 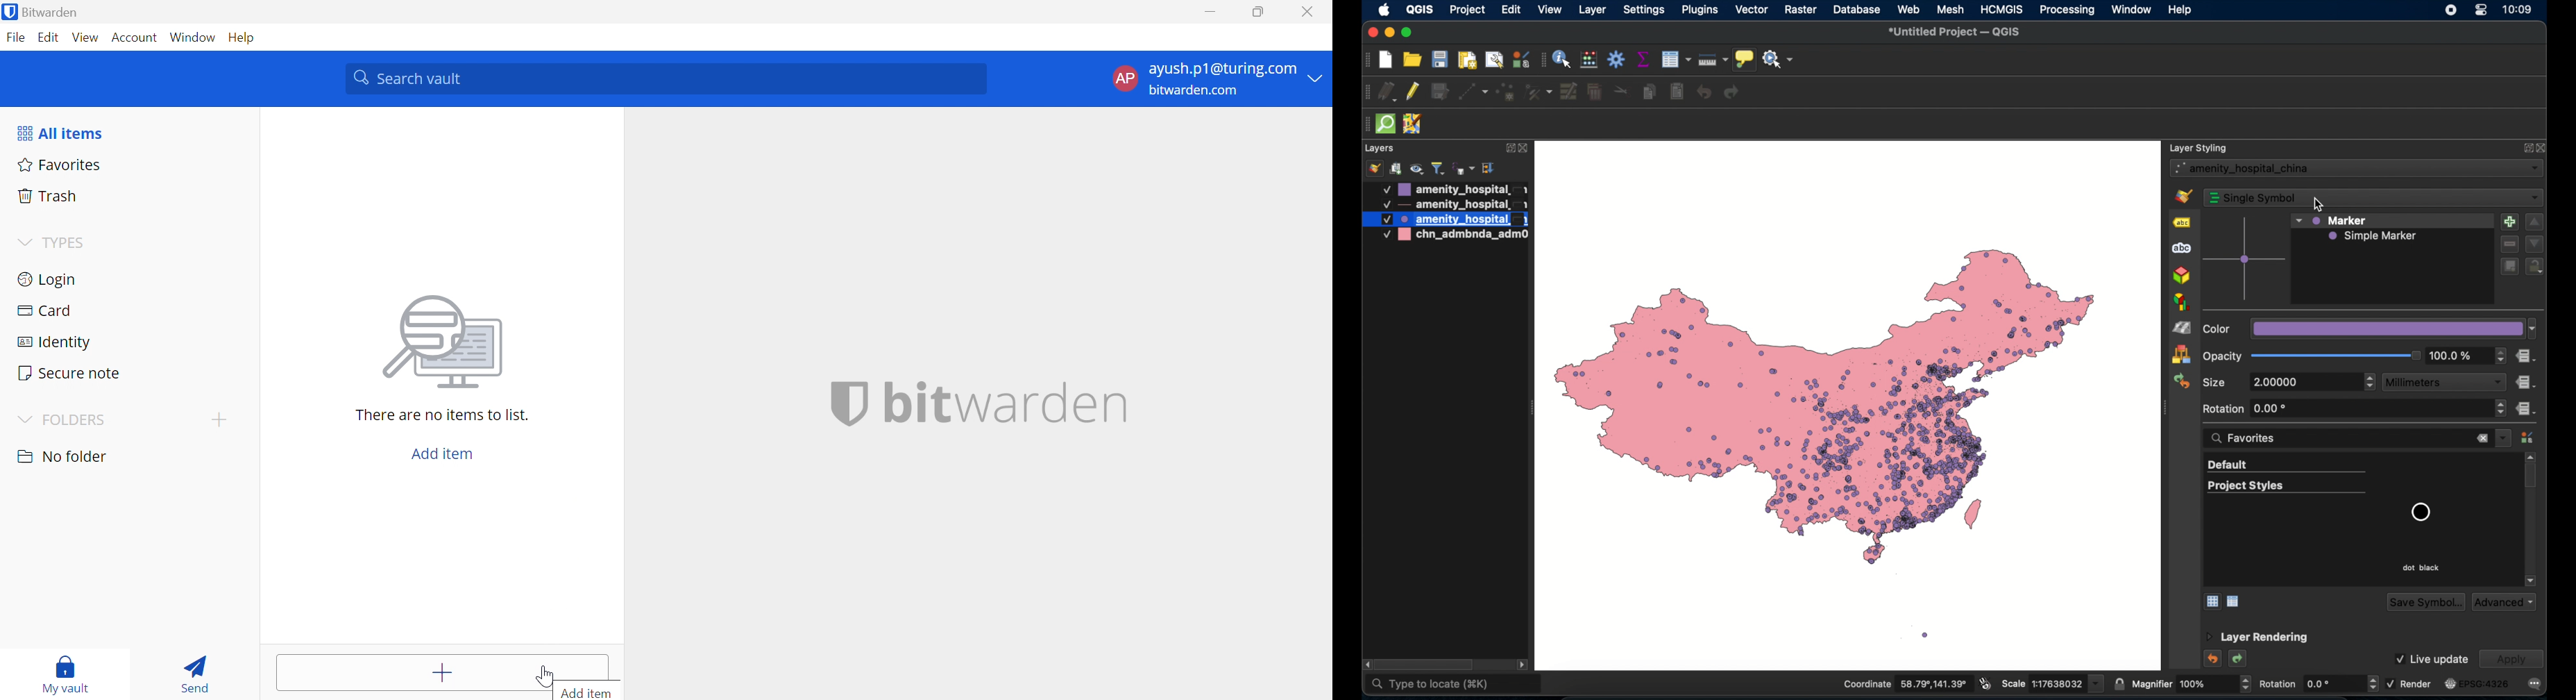 I want to click on filter legend, so click(x=1438, y=169).